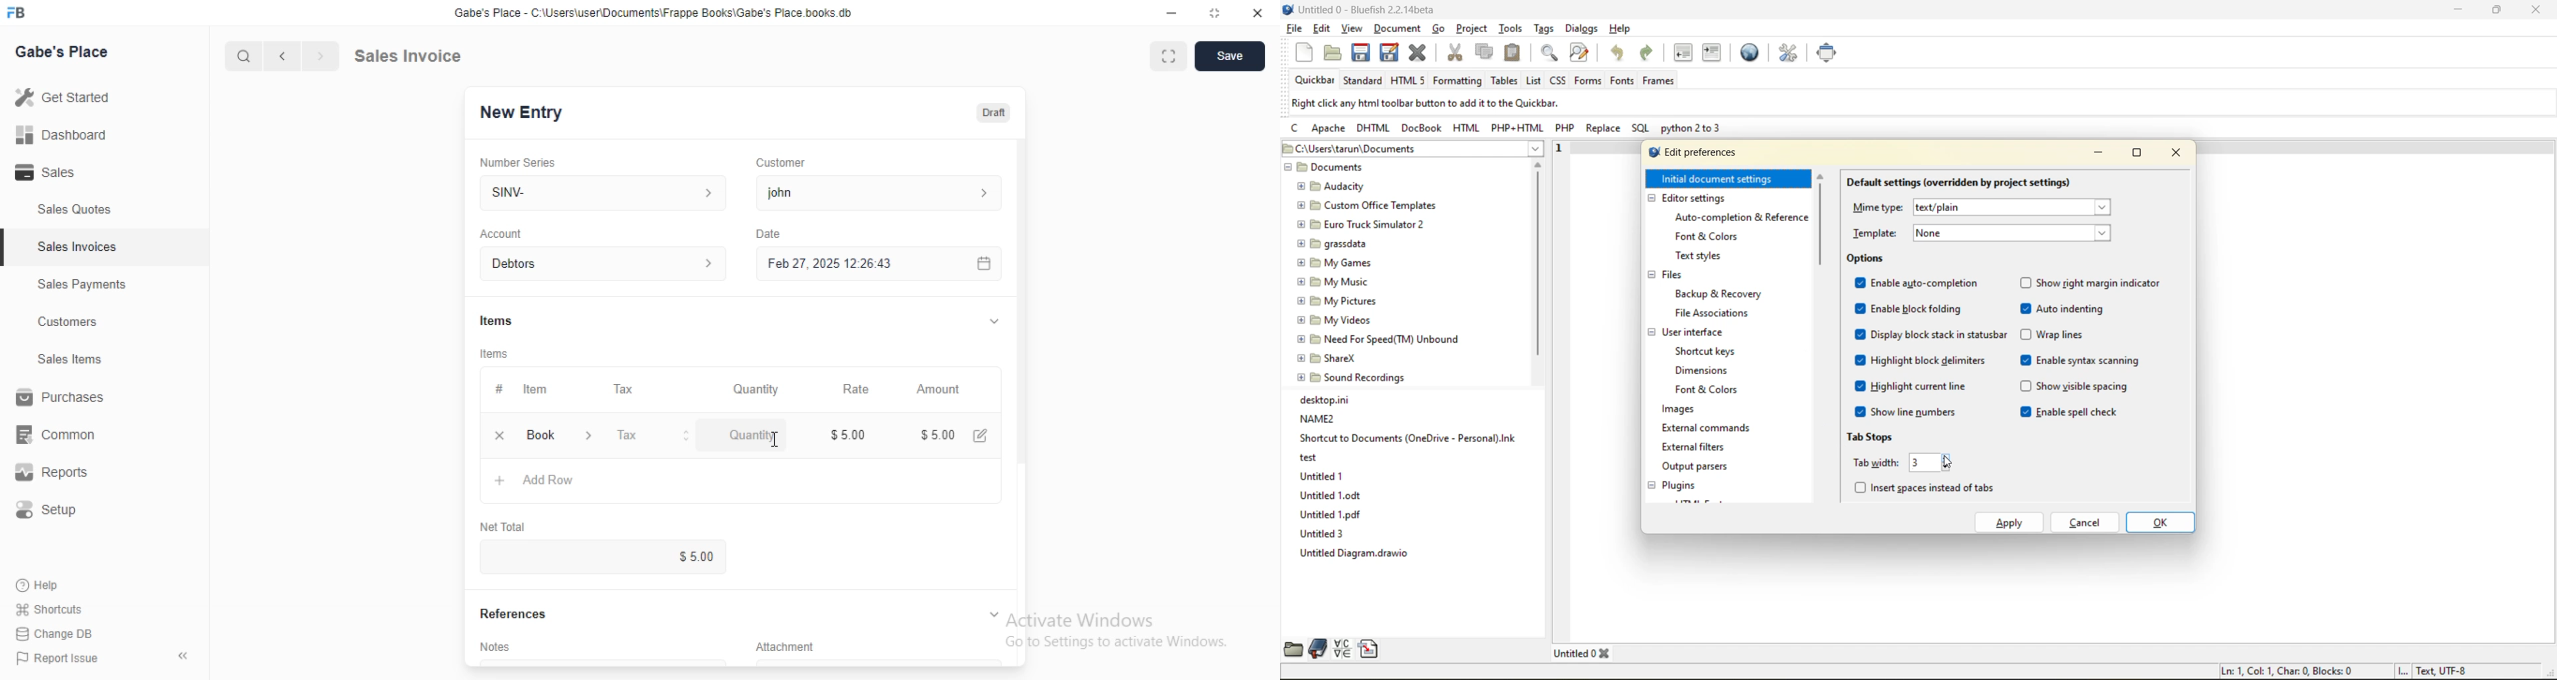 The height and width of the screenshot is (700, 2576). I want to click on Search, so click(242, 53).